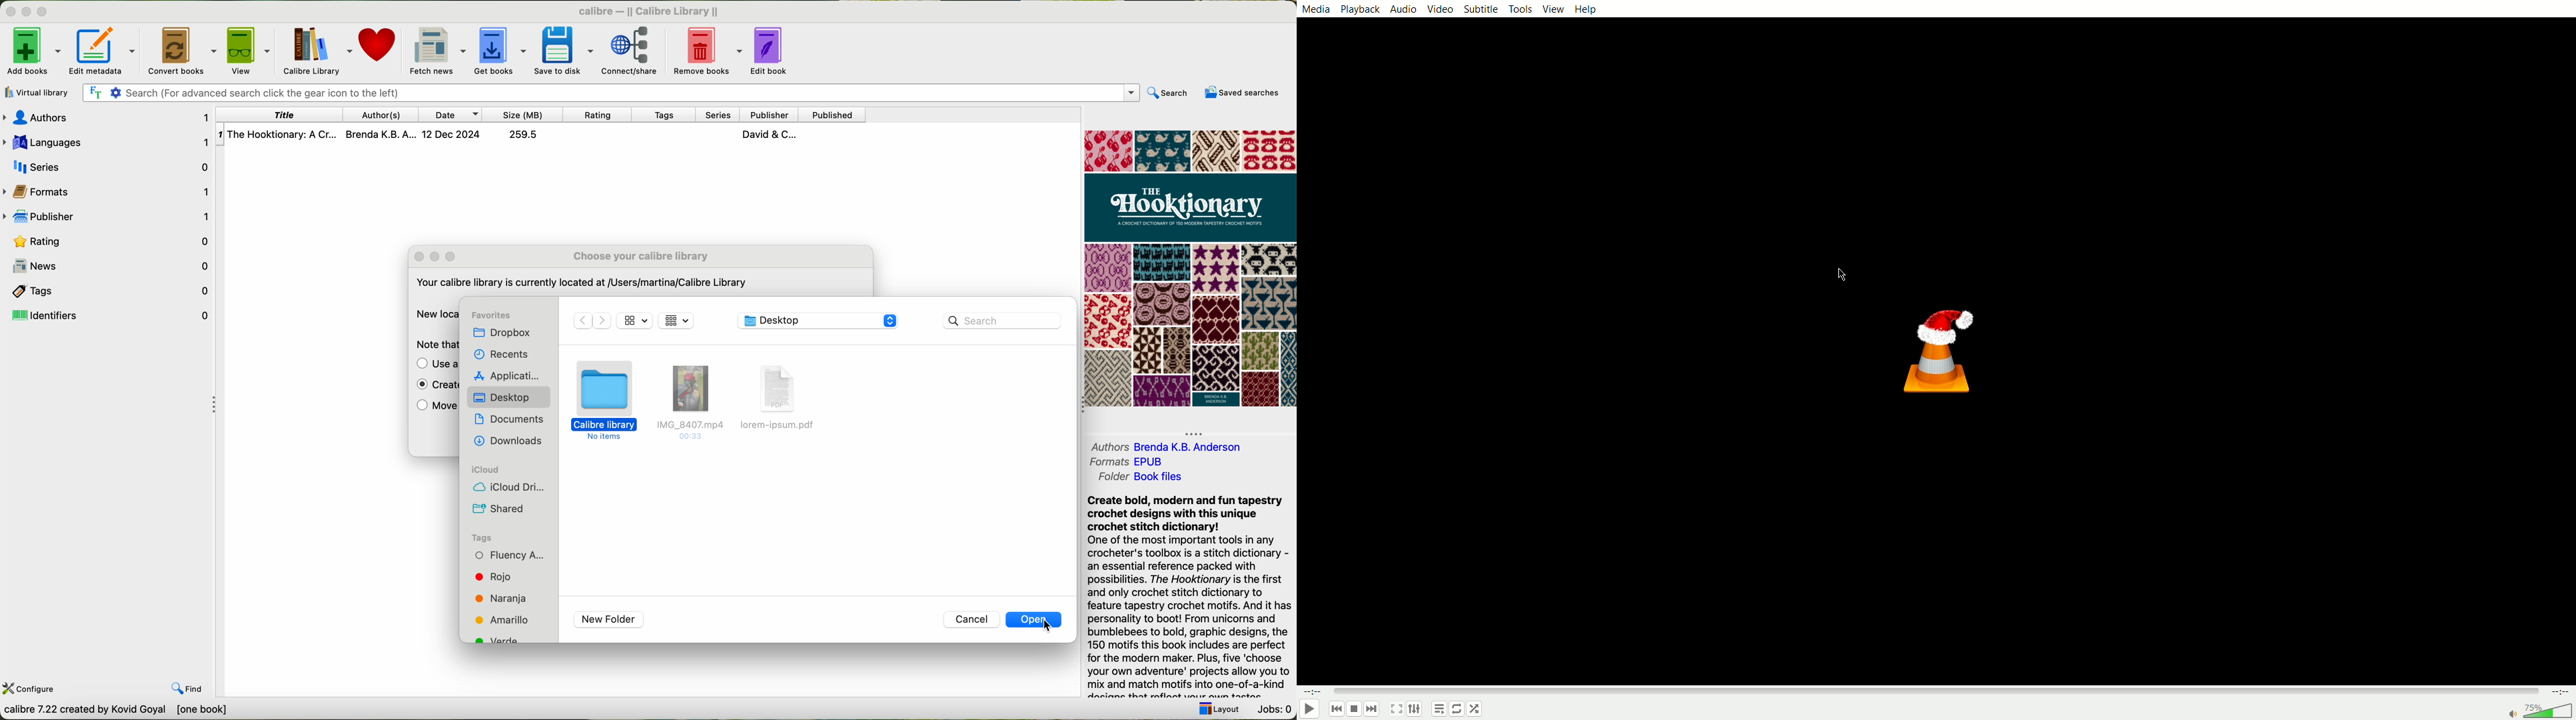 The width and height of the screenshot is (2576, 728). I want to click on cursor, so click(1049, 627).